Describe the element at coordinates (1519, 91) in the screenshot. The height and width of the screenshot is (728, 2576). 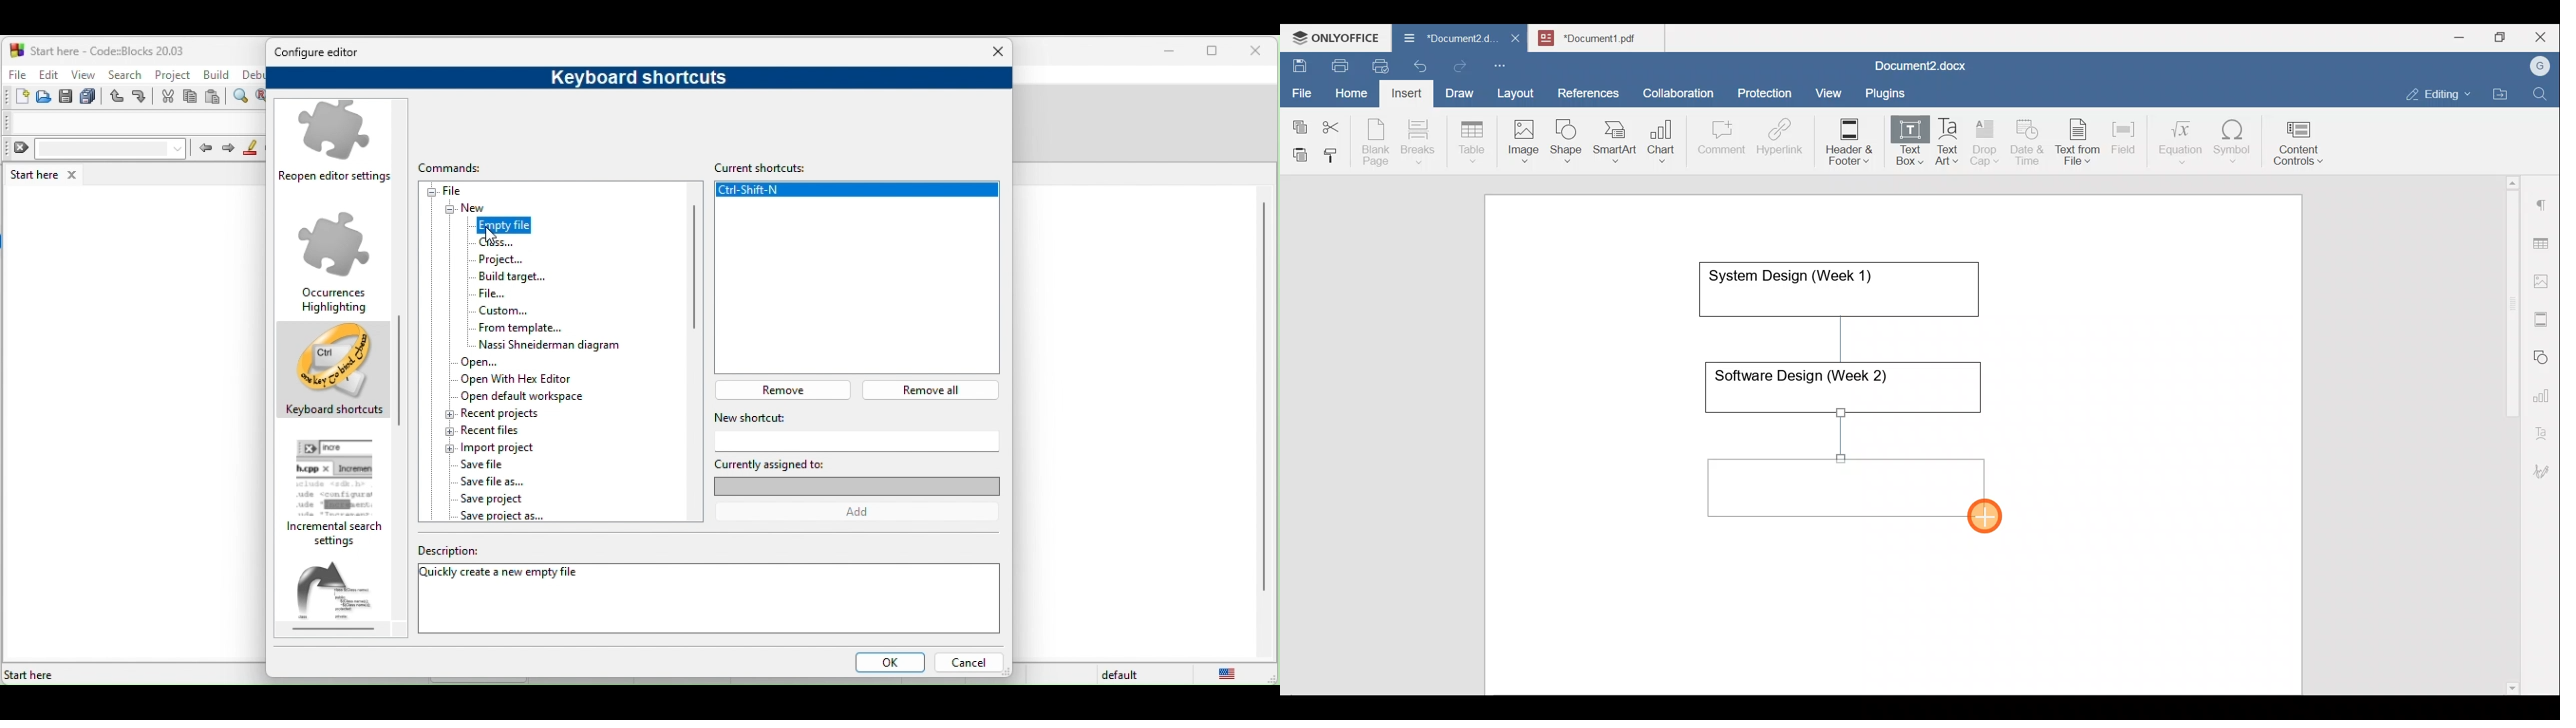
I see `Layout` at that location.